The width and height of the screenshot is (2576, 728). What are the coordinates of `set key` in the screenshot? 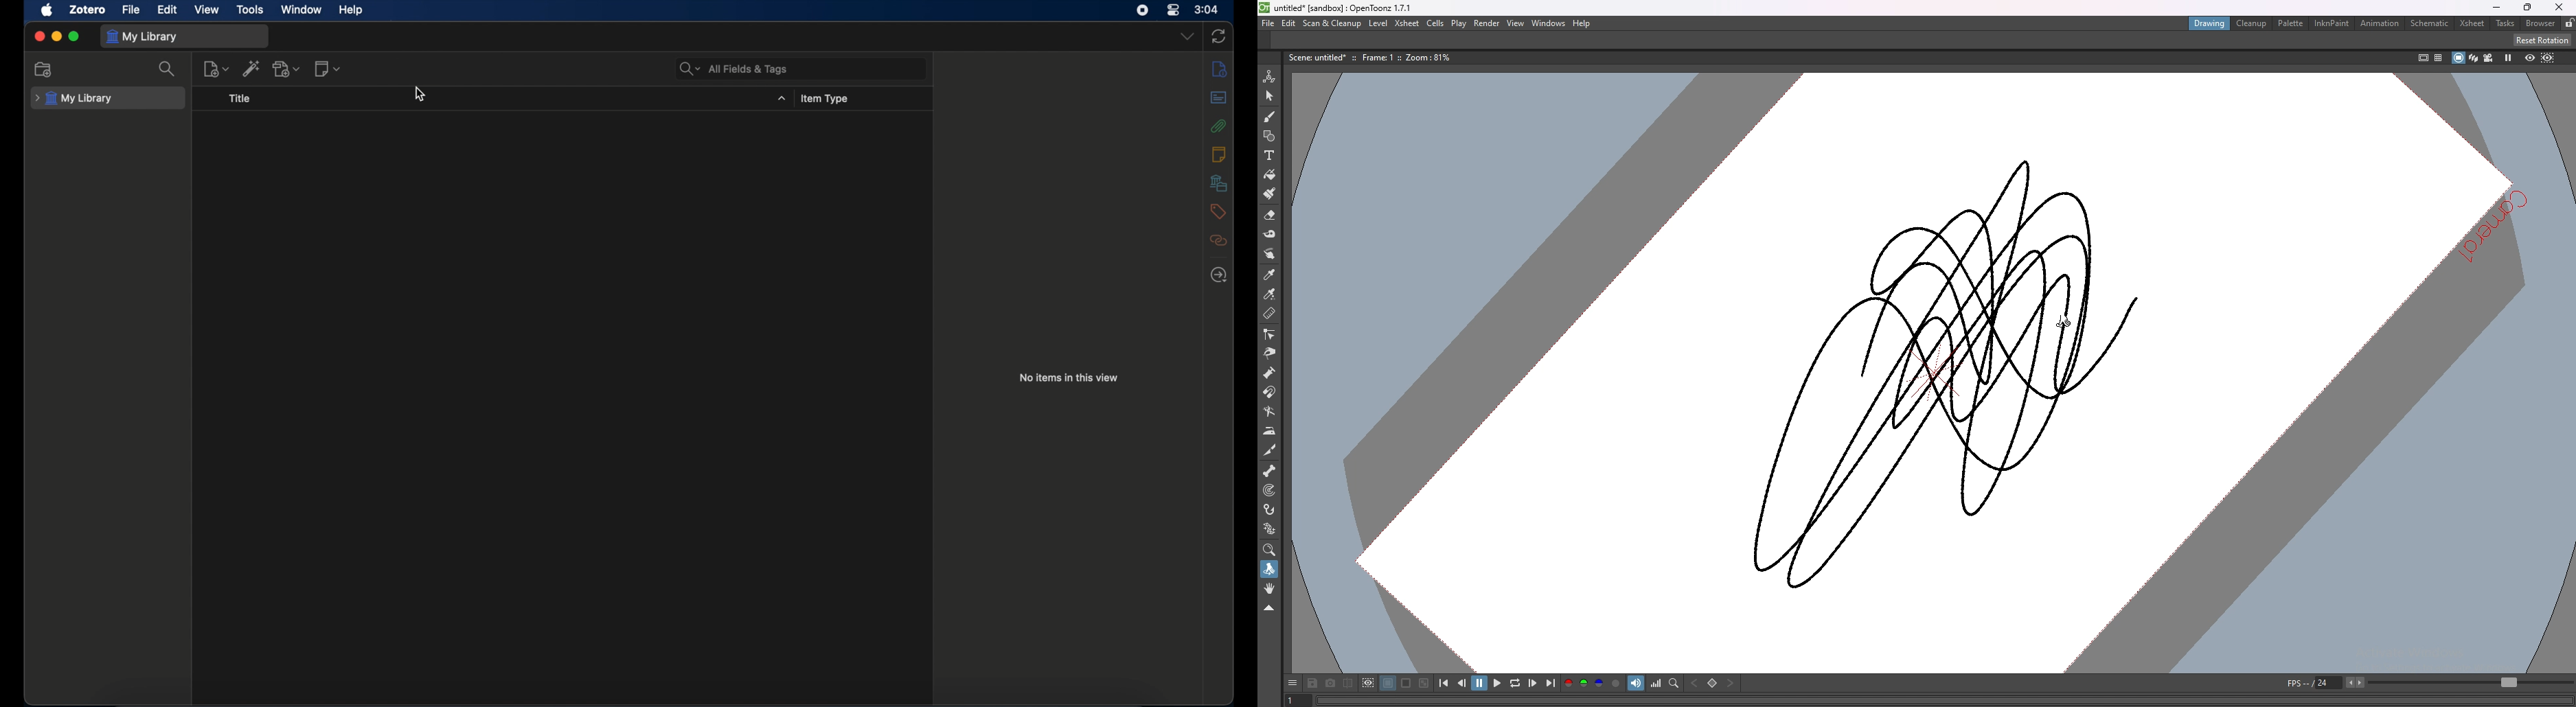 It's located at (1712, 683).